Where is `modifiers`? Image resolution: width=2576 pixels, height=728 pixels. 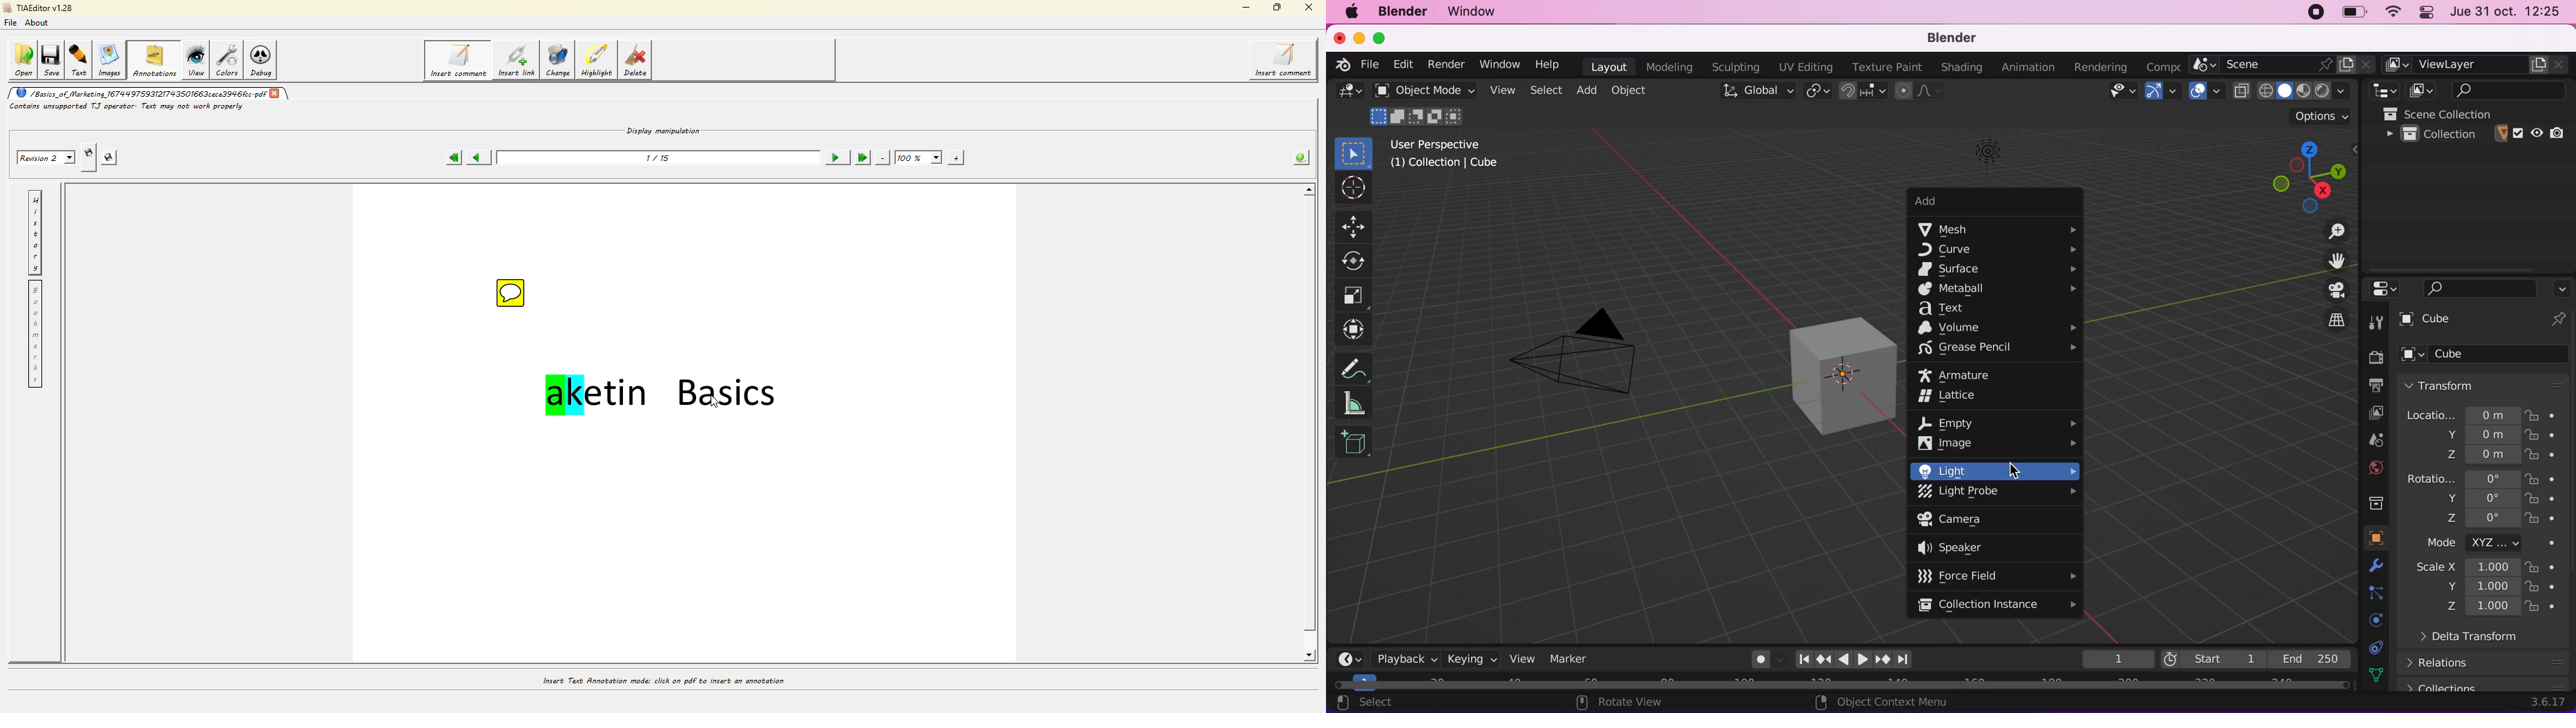 modifiers is located at coordinates (2369, 566).